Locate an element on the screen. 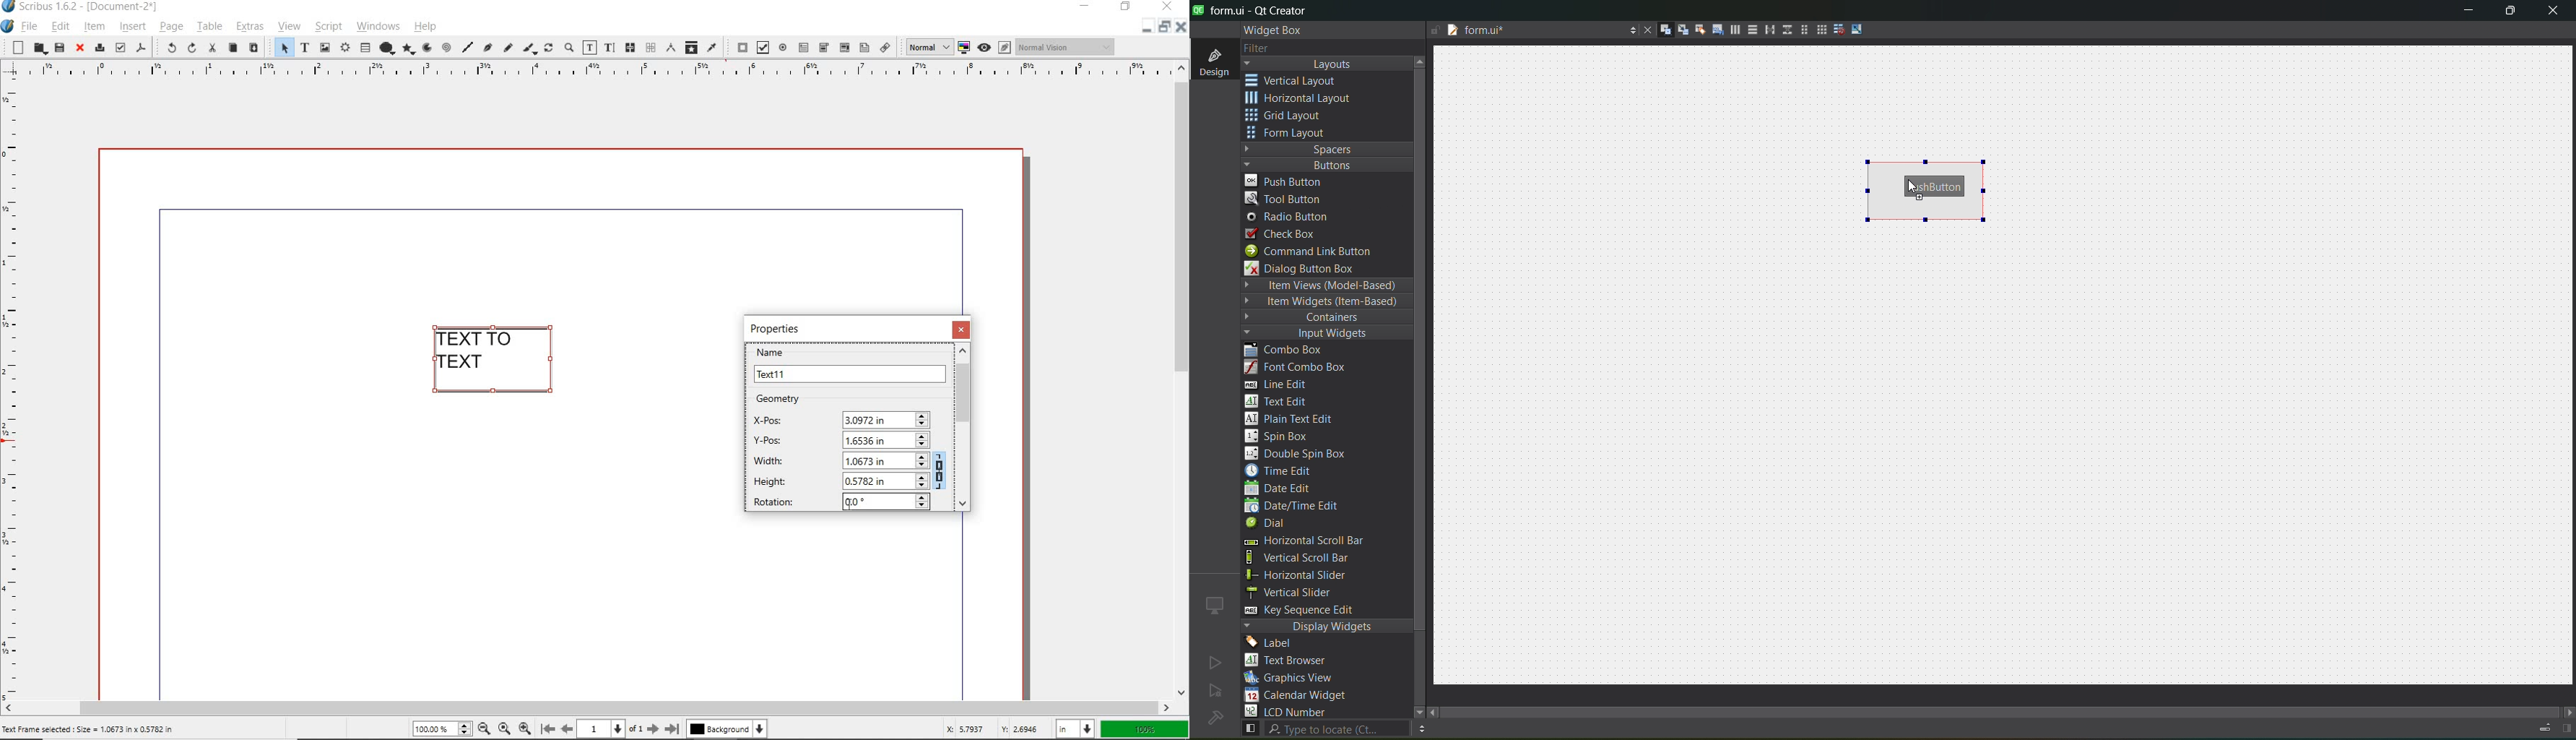 The image size is (2576, 756). move to last is located at coordinates (674, 730).